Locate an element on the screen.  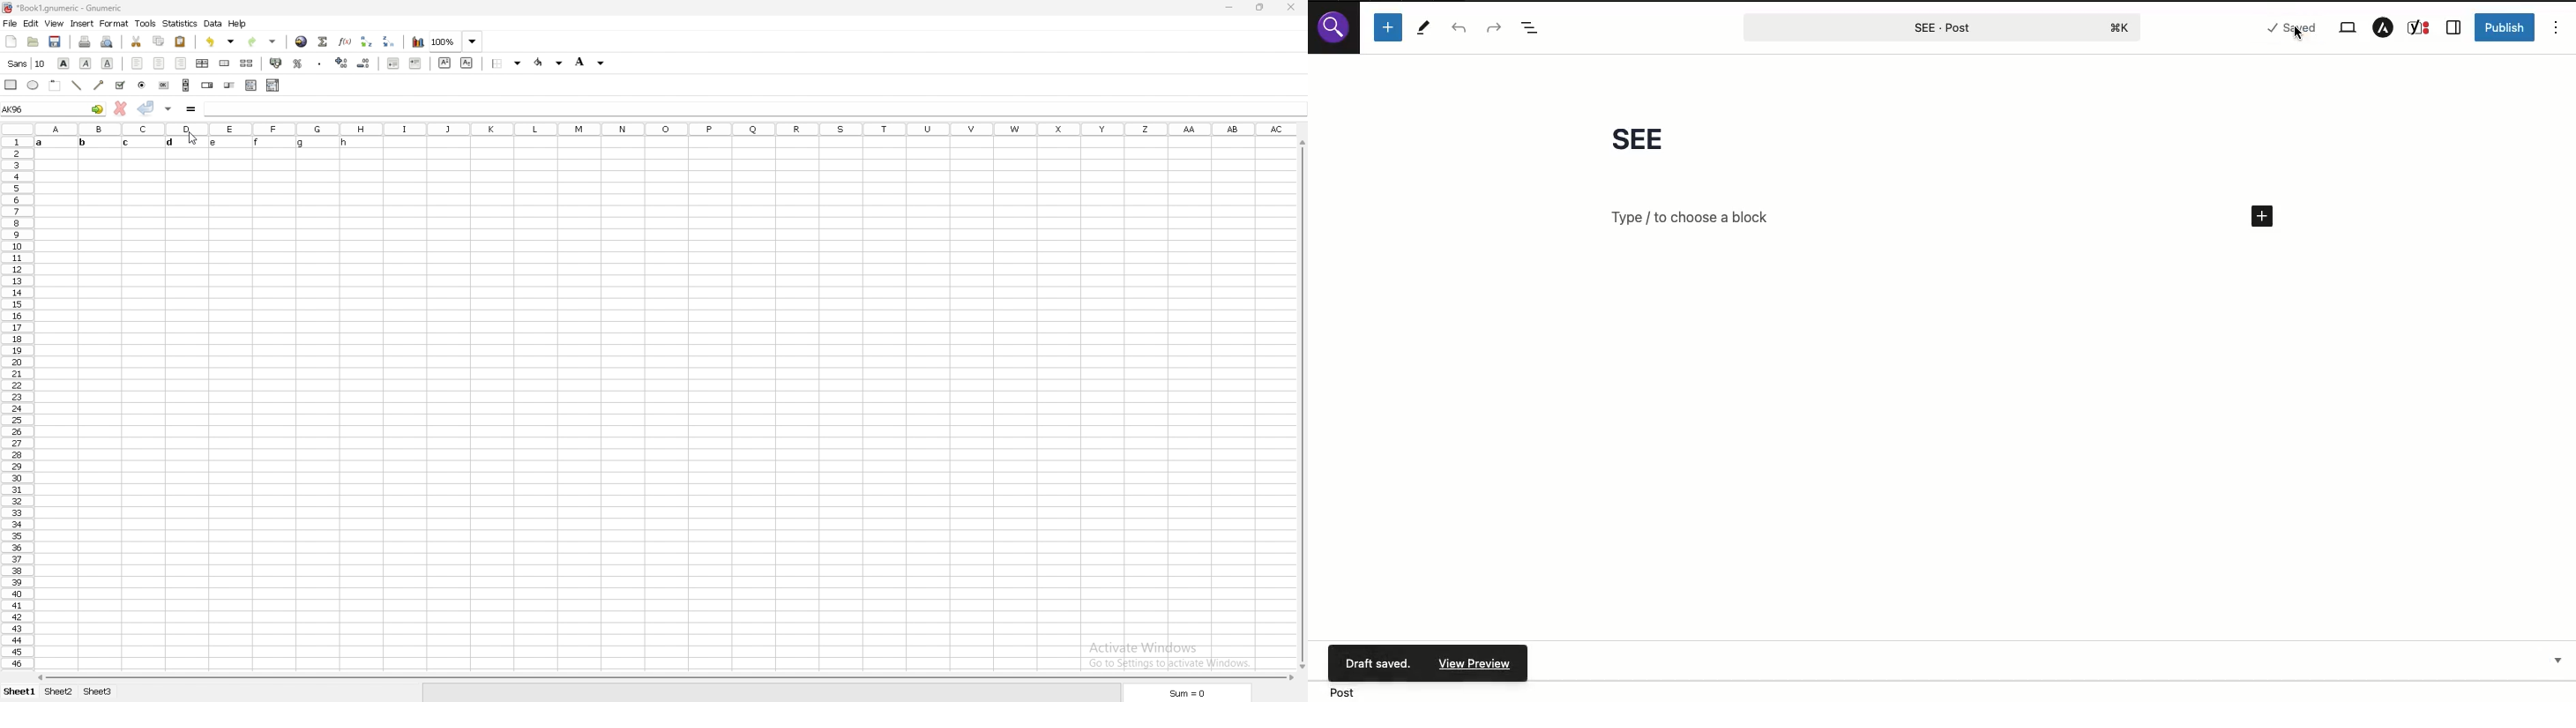
percentage is located at coordinates (299, 63).